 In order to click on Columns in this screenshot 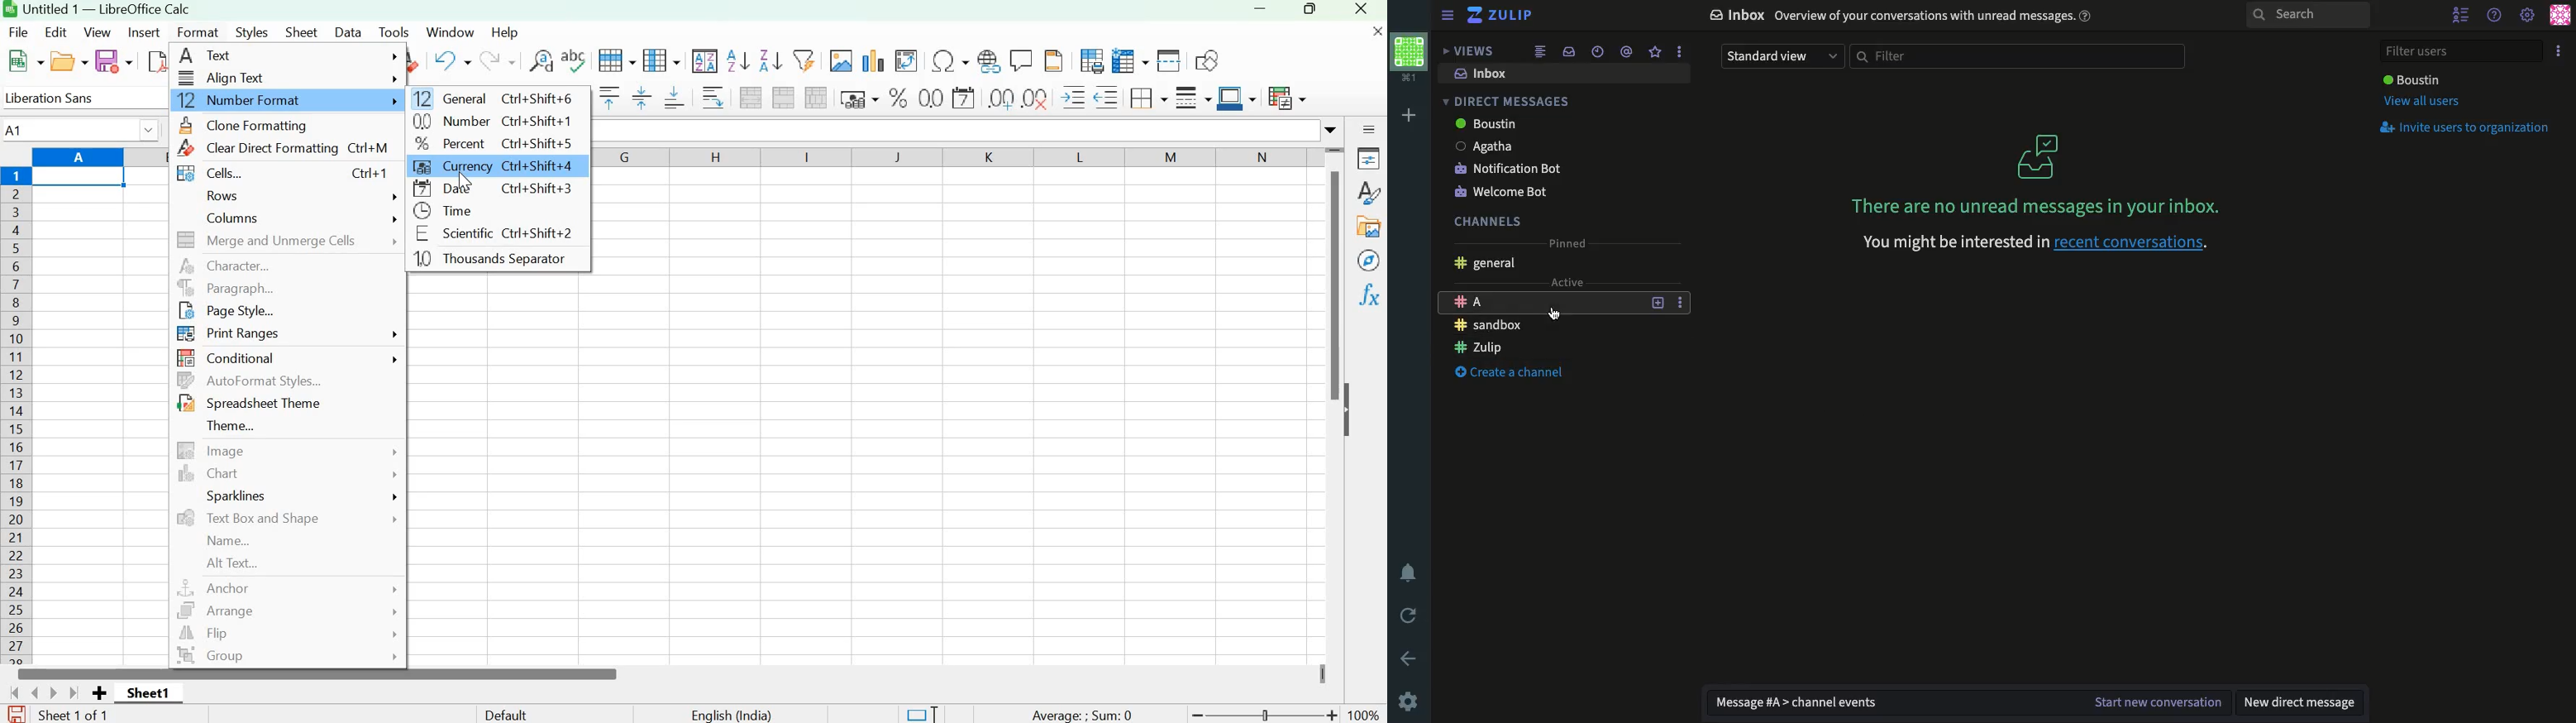, I will do `click(17, 415)`.